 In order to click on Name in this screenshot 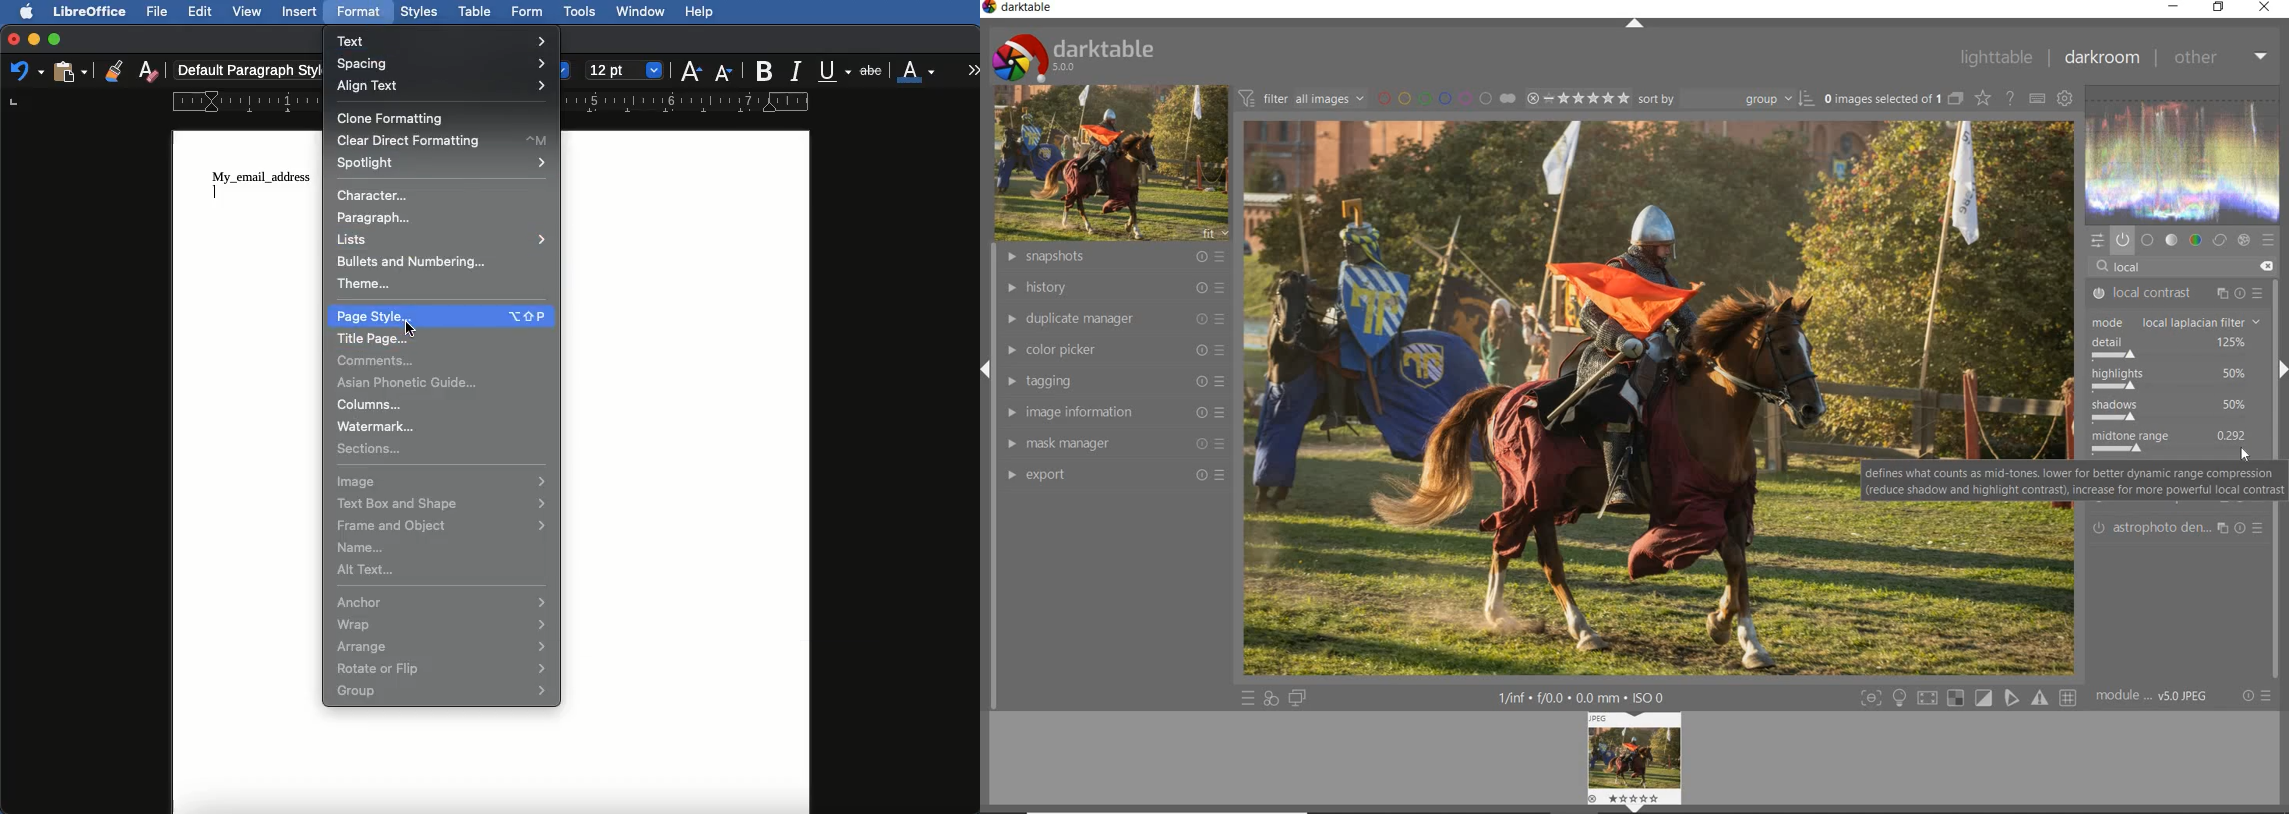, I will do `click(364, 547)`.